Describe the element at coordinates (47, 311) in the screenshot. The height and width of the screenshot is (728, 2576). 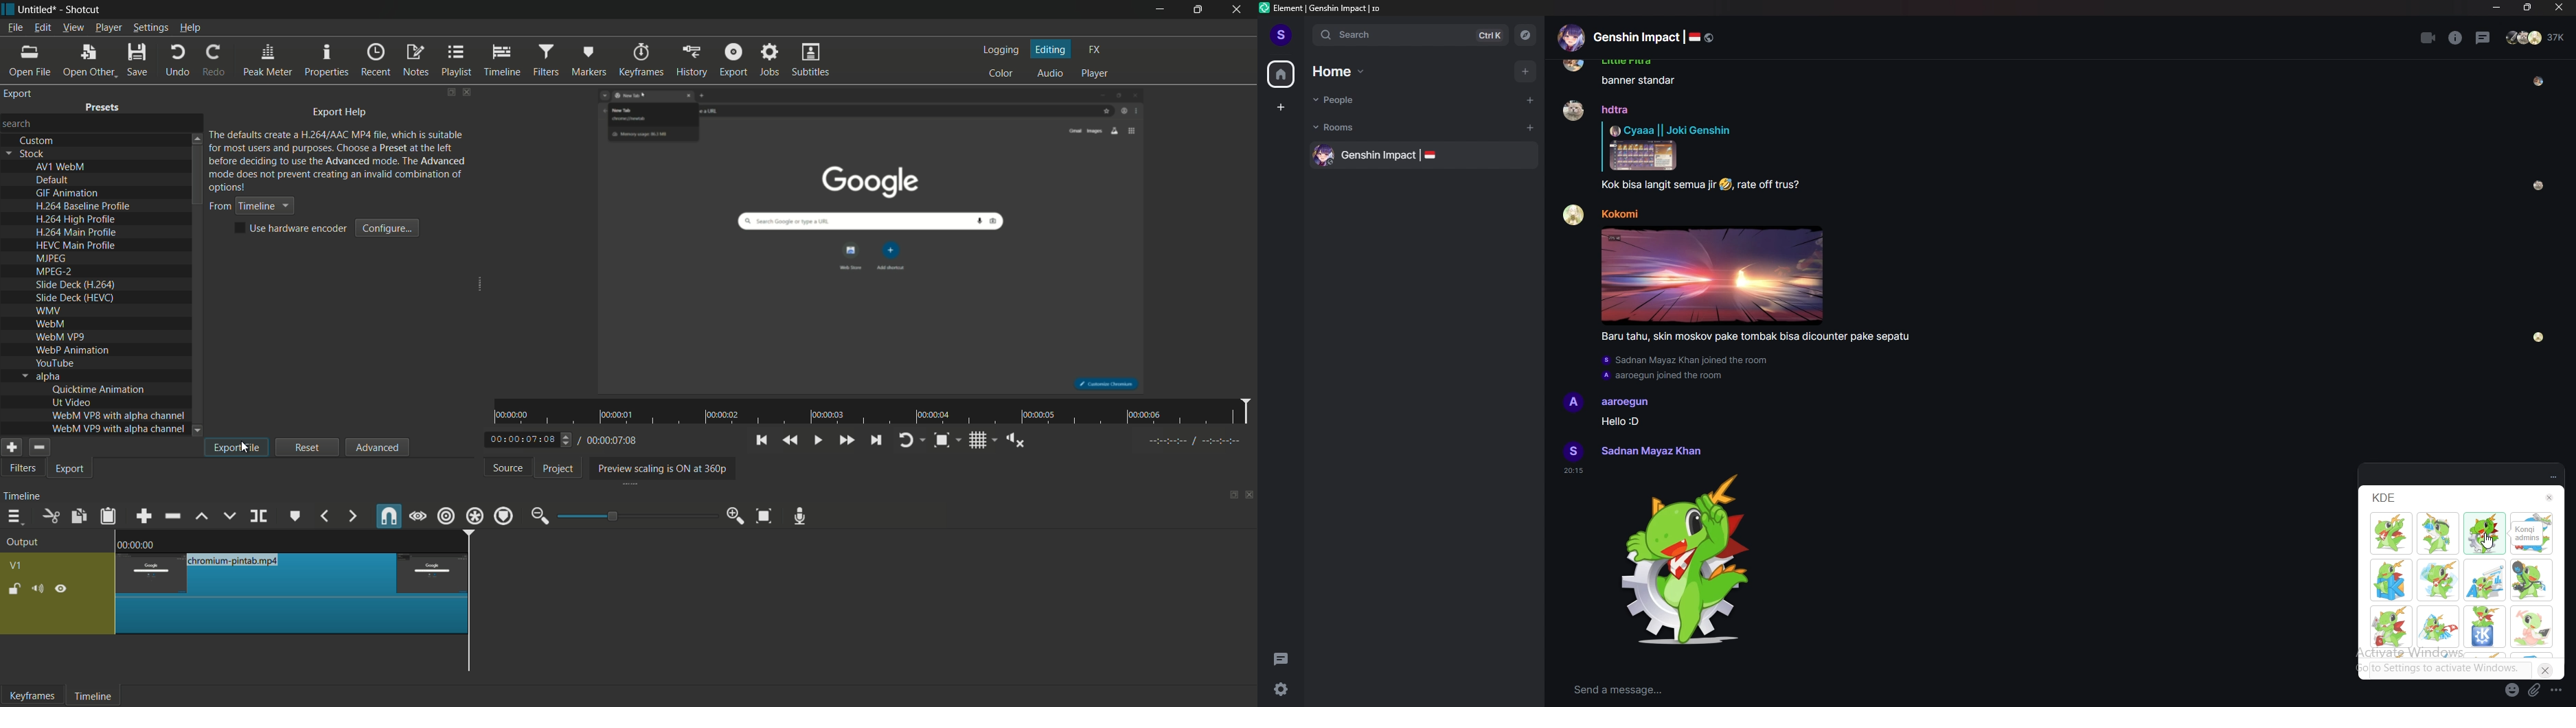
I see `wmv` at that location.